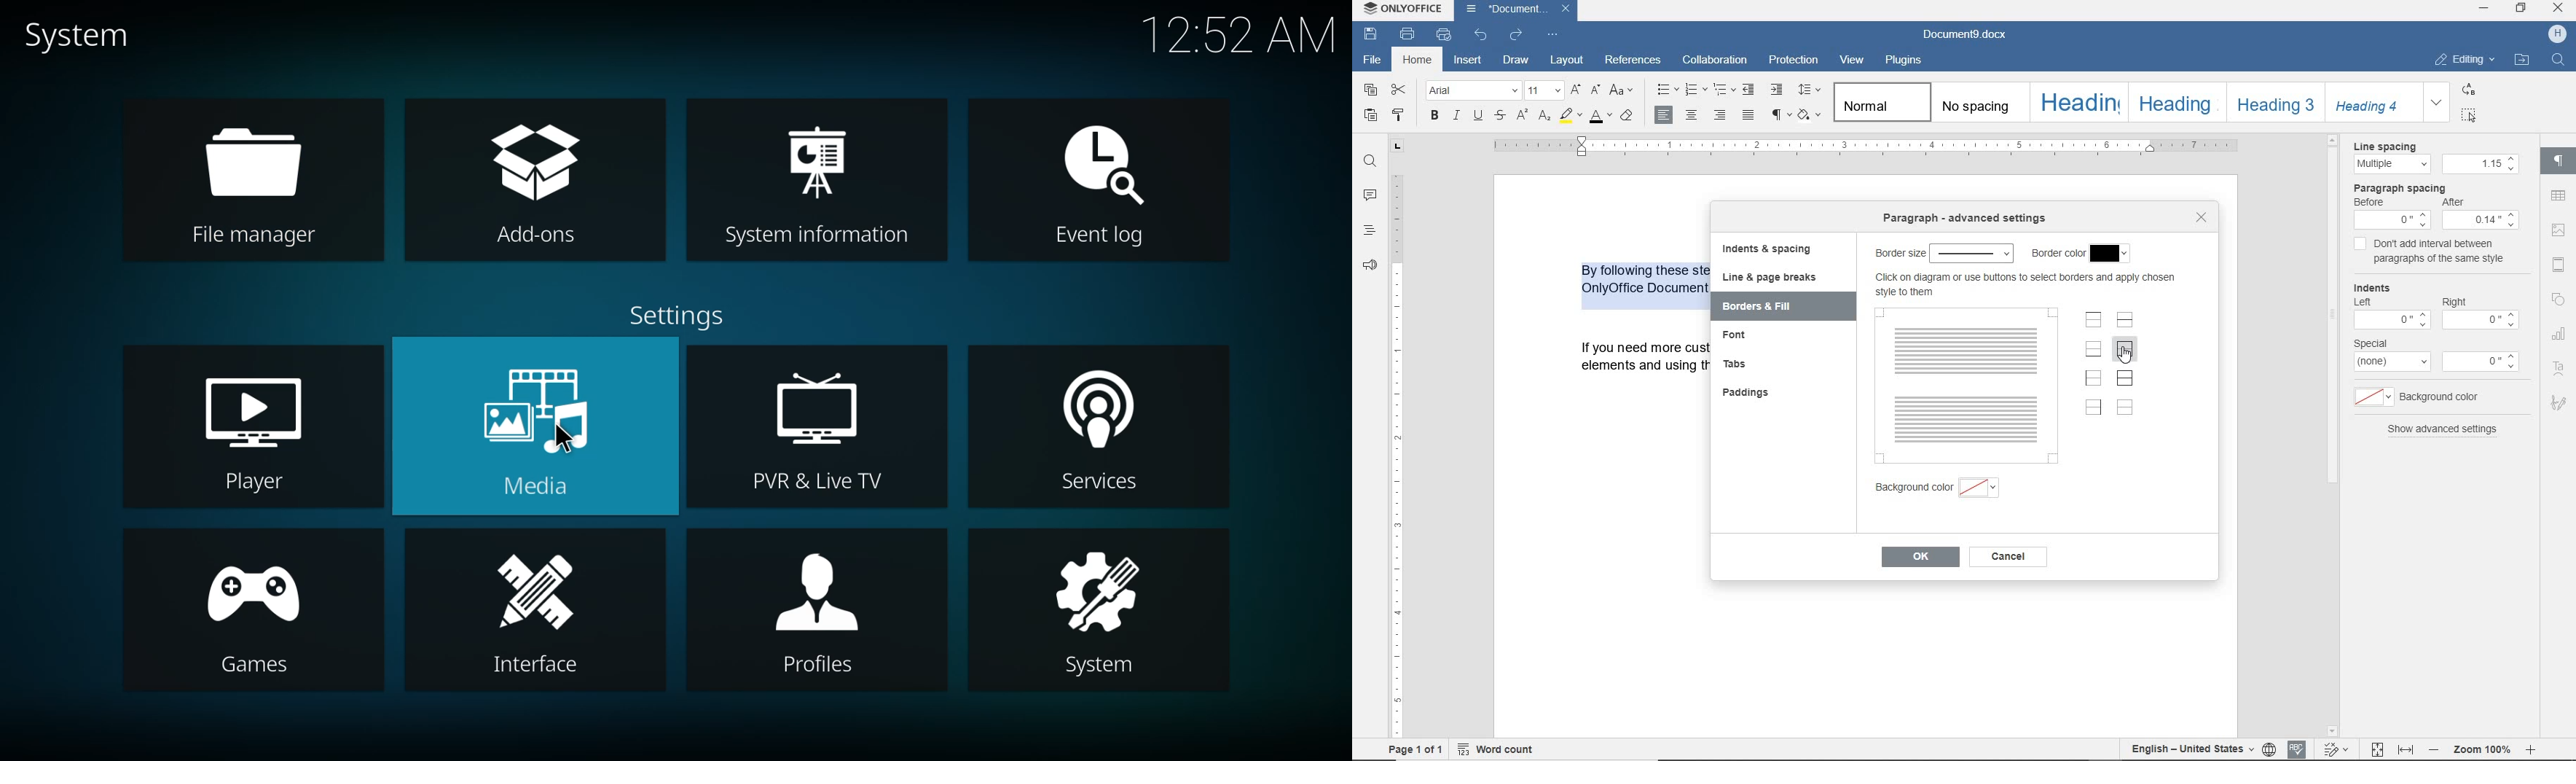  I want to click on Player, so click(256, 485).